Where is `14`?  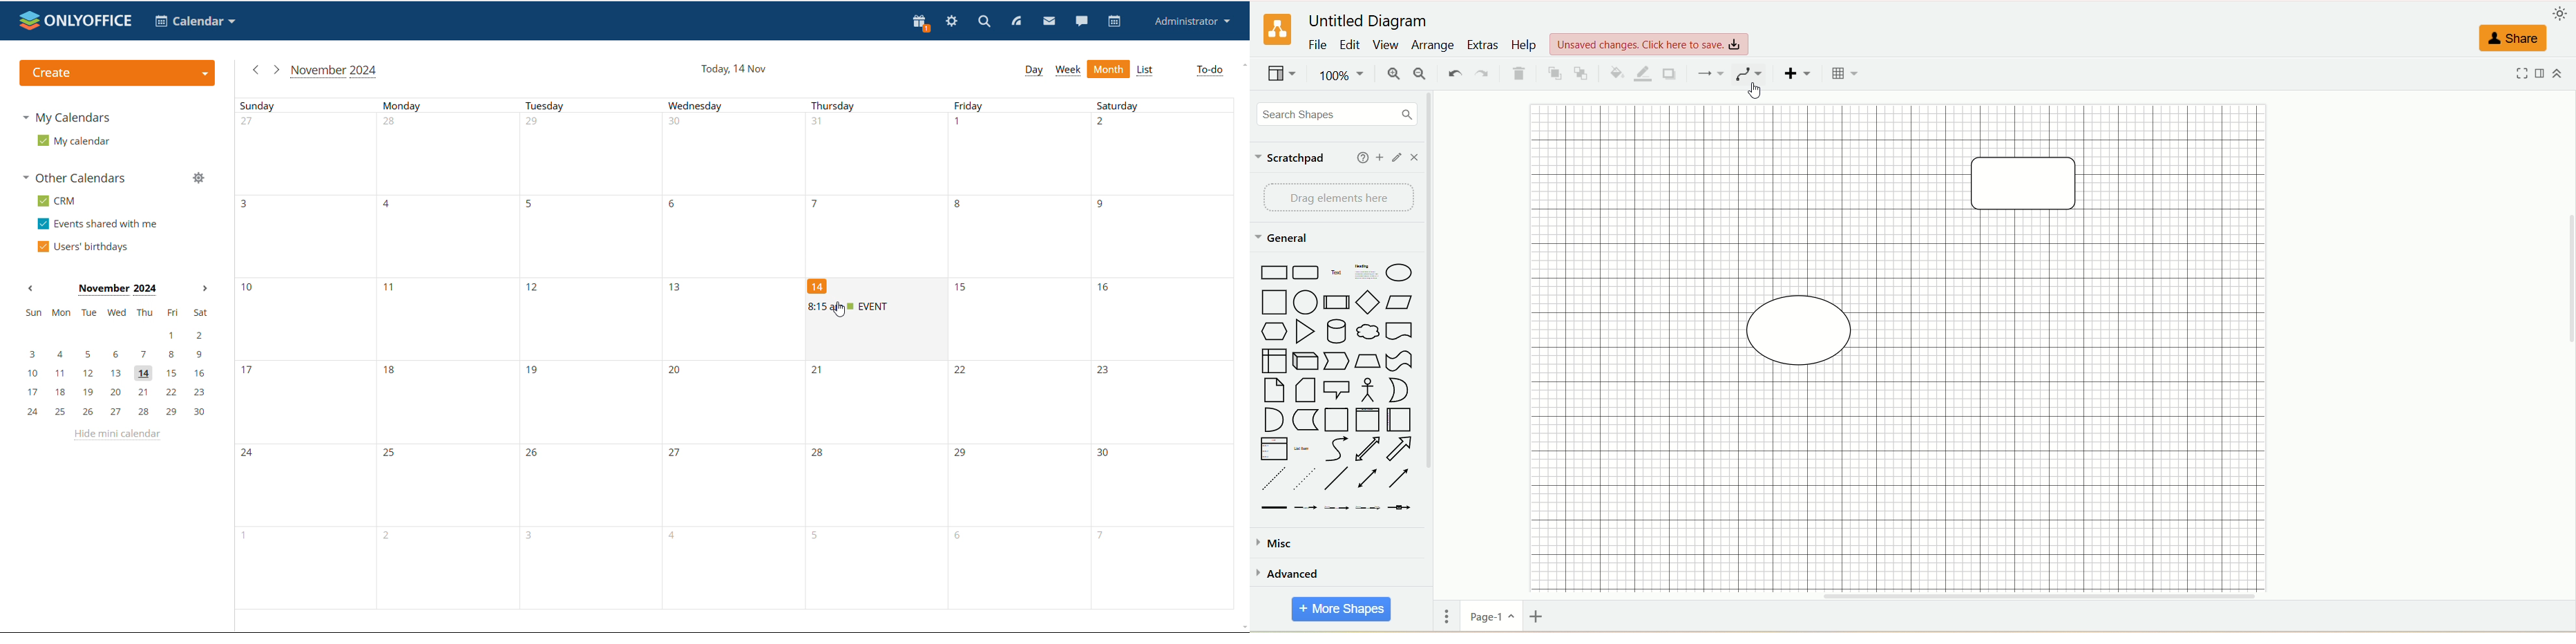
14 is located at coordinates (818, 285).